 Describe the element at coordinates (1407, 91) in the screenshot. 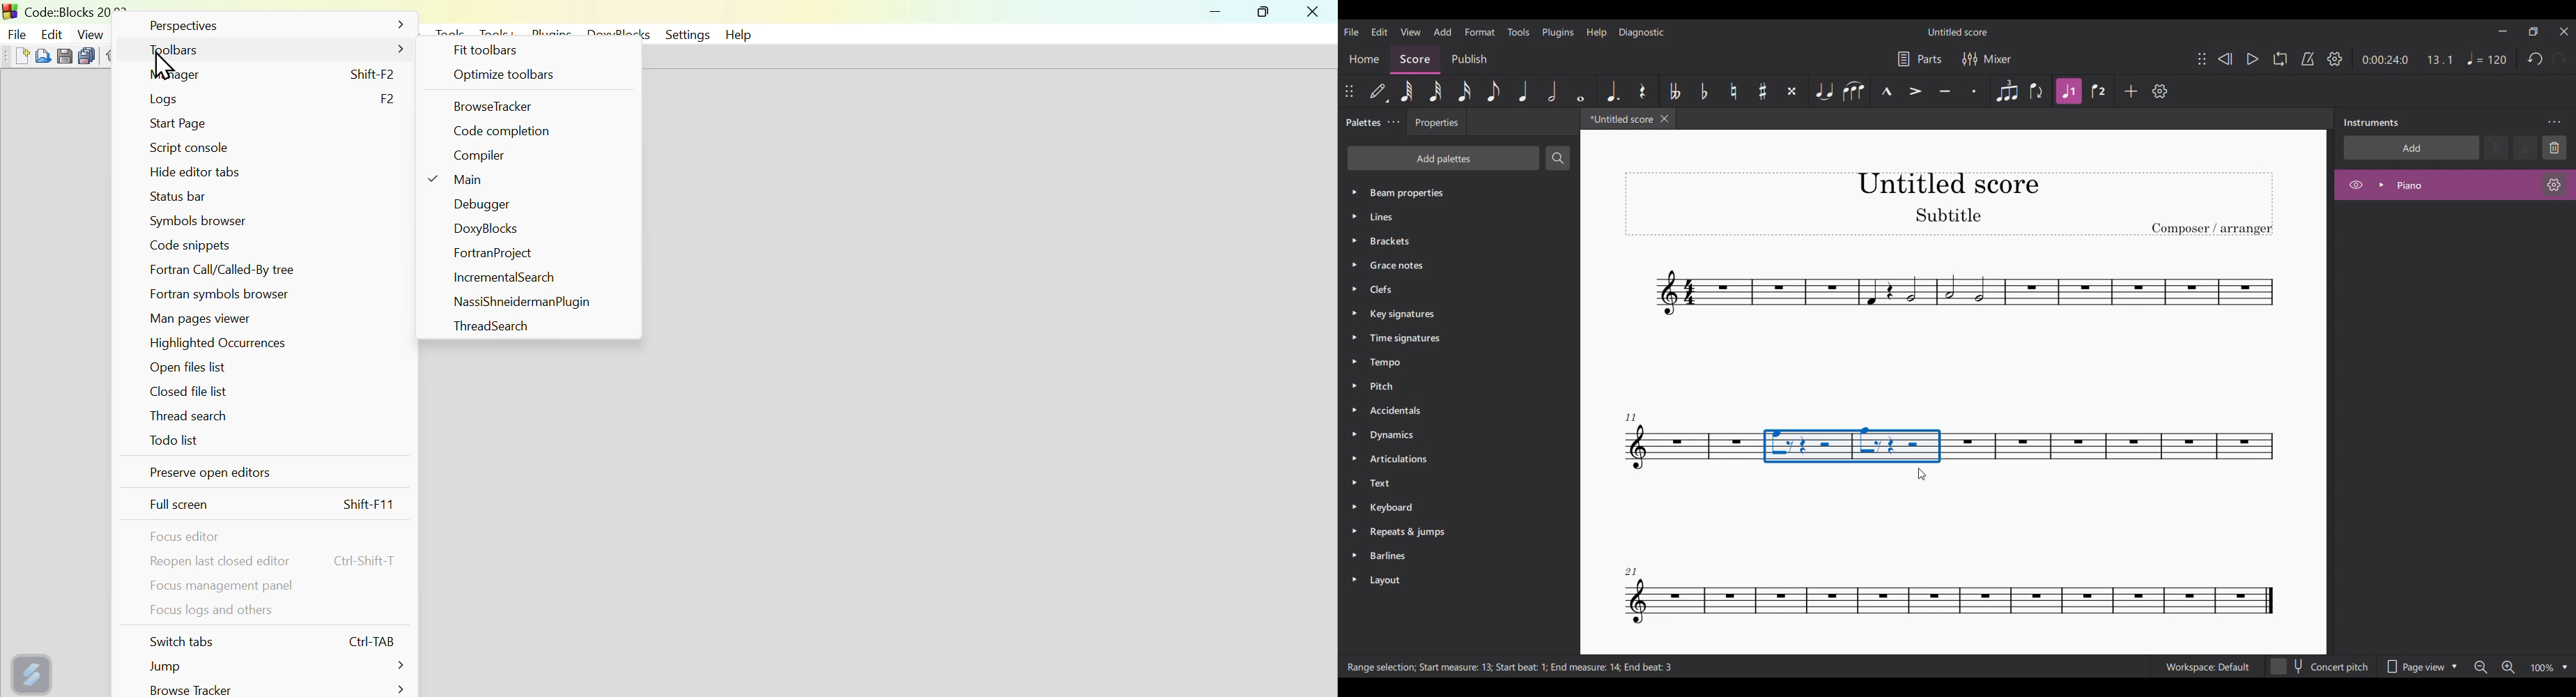

I see `64th note` at that location.